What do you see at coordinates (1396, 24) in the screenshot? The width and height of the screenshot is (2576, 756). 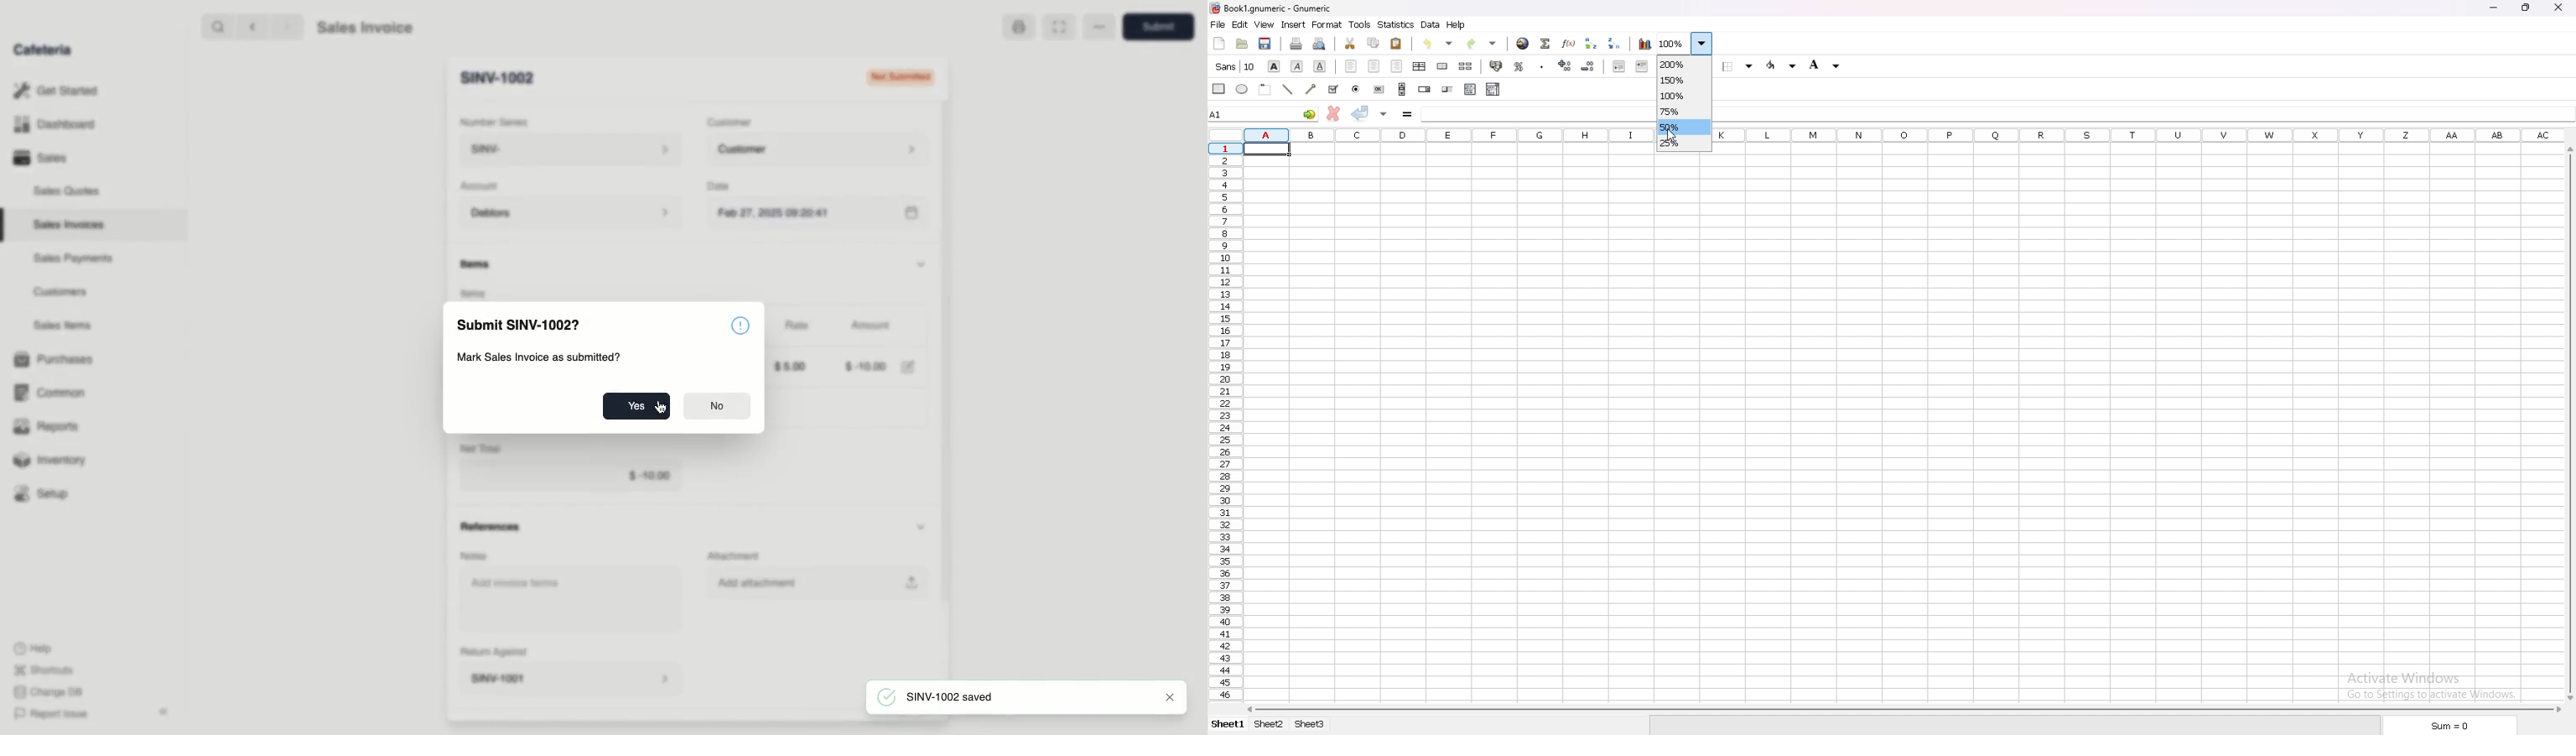 I see `statistics` at bounding box center [1396, 24].